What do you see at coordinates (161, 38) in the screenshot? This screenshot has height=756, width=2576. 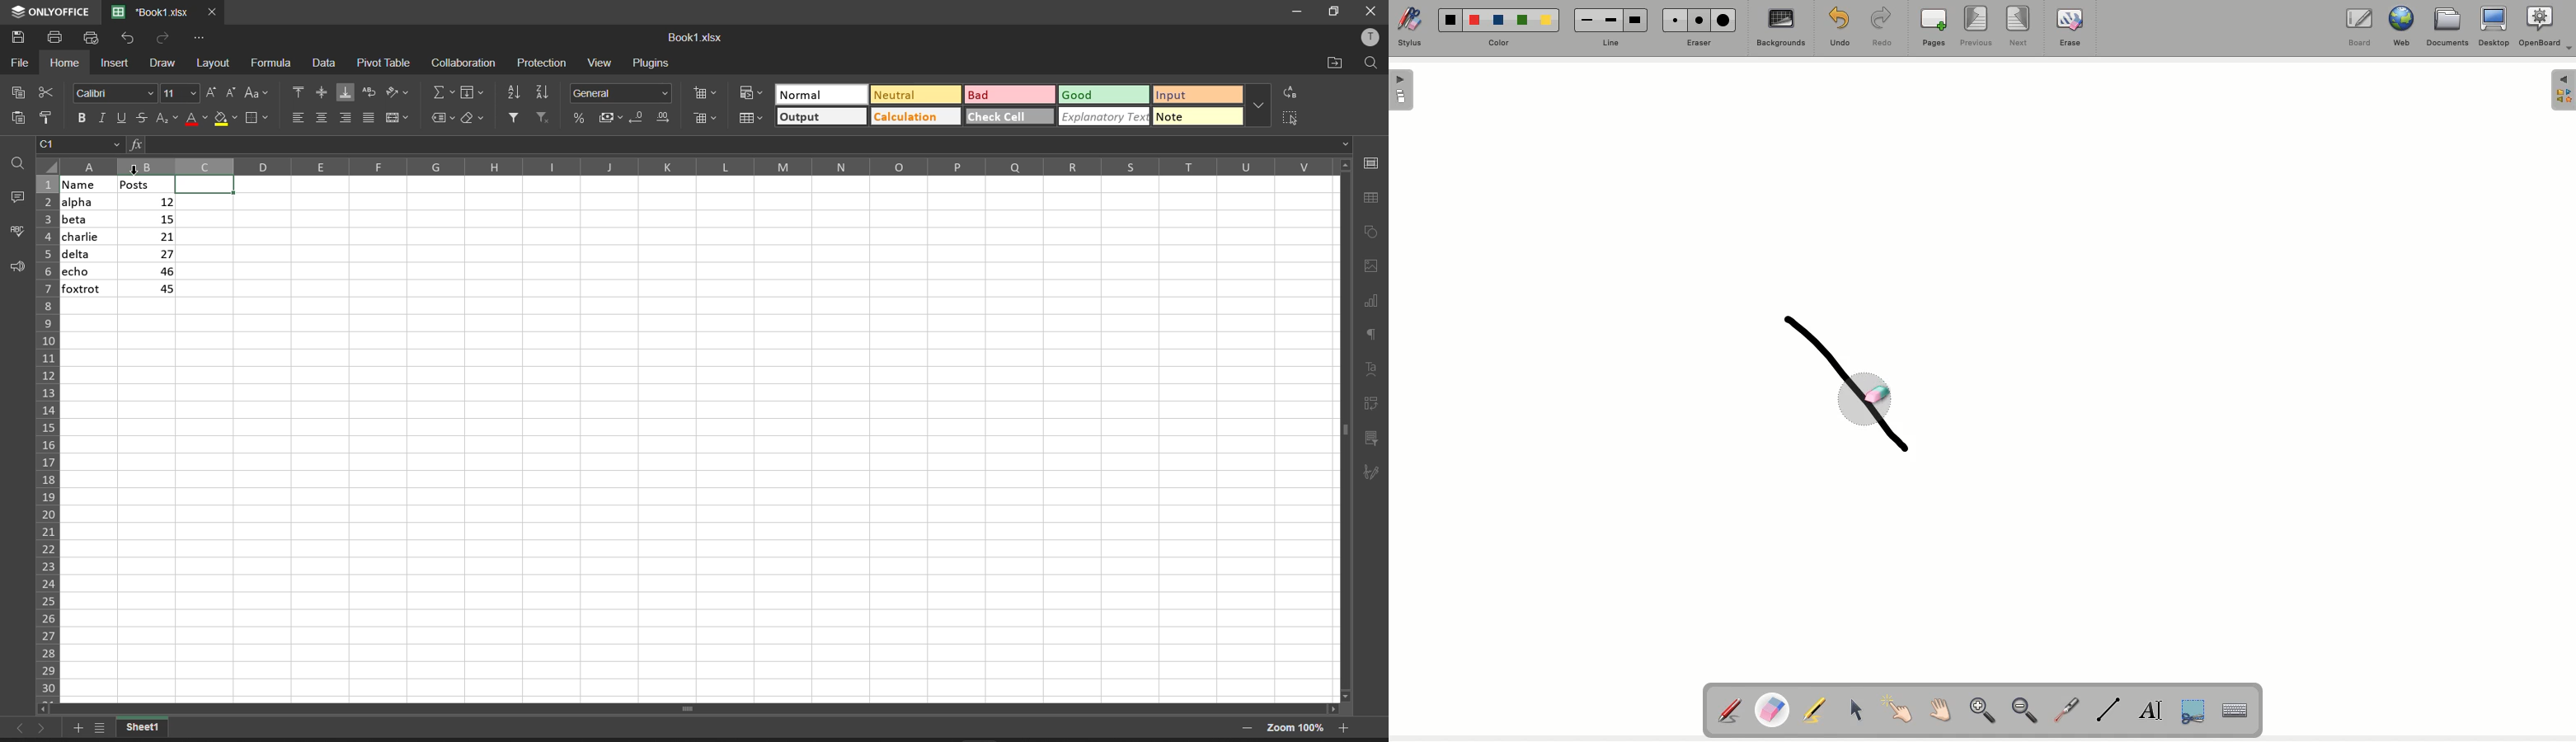 I see `redo` at bounding box center [161, 38].